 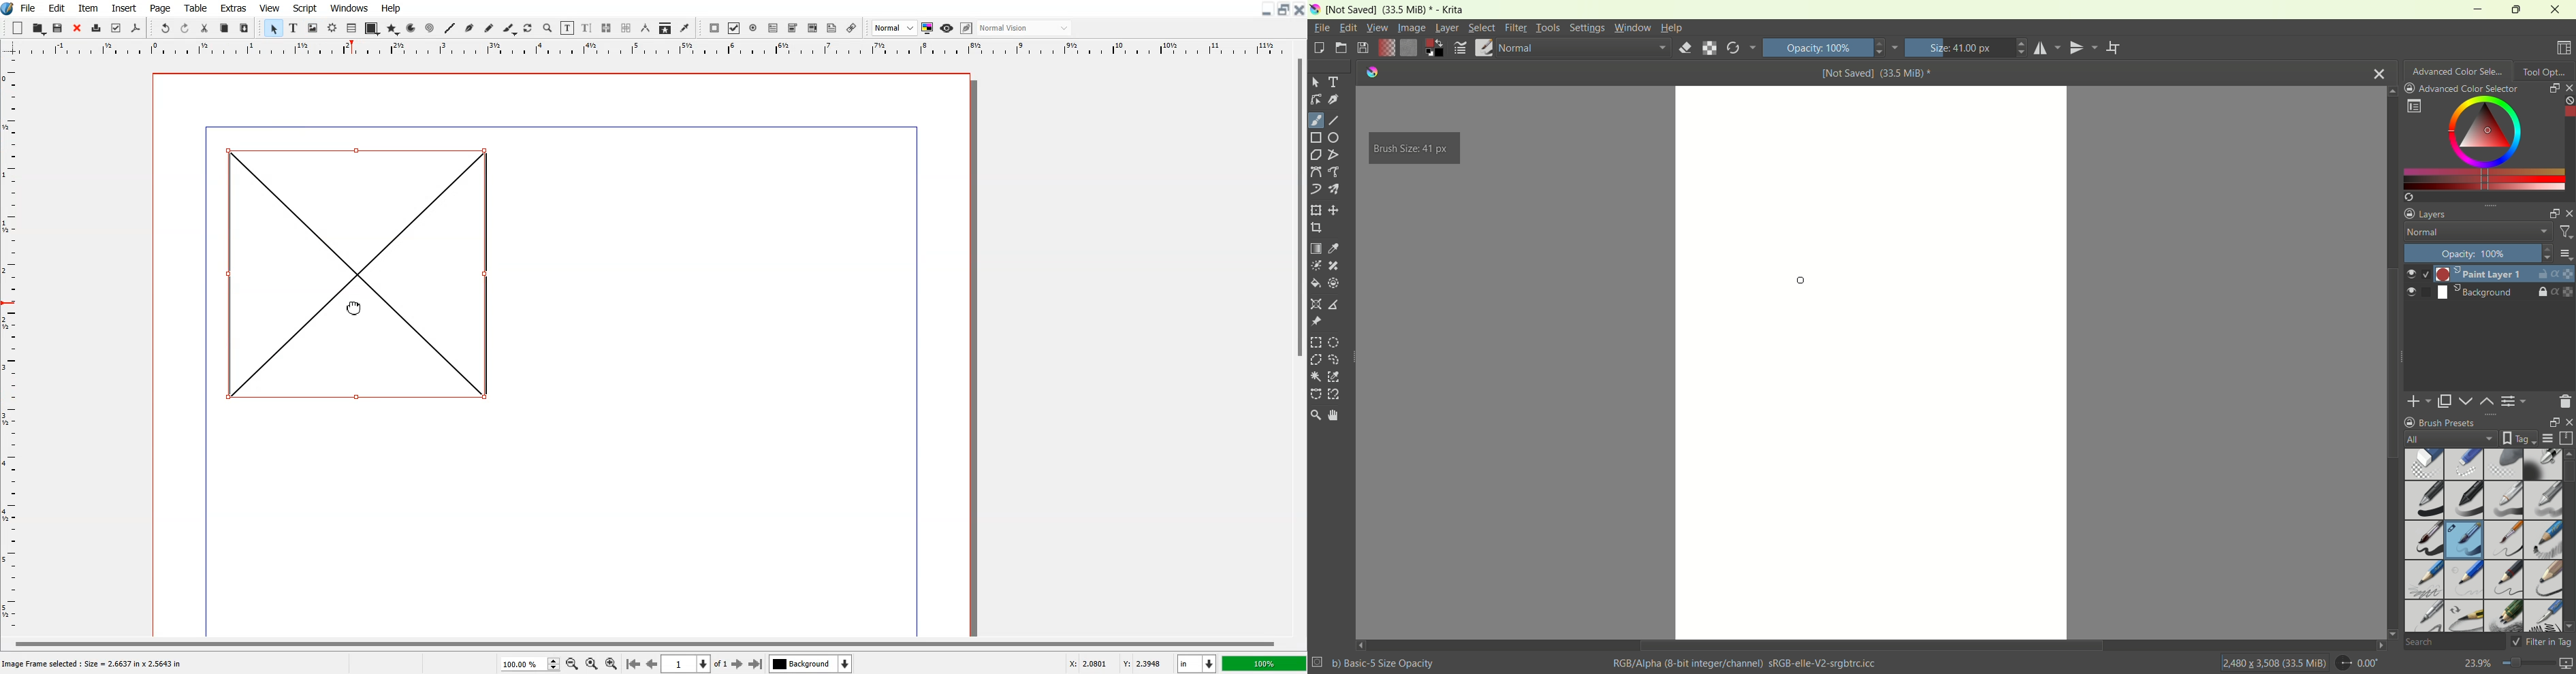 What do you see at coordinates (2565, 48) in the screenshot?
I see `choose workspace` at bounding box center [2565, 48].